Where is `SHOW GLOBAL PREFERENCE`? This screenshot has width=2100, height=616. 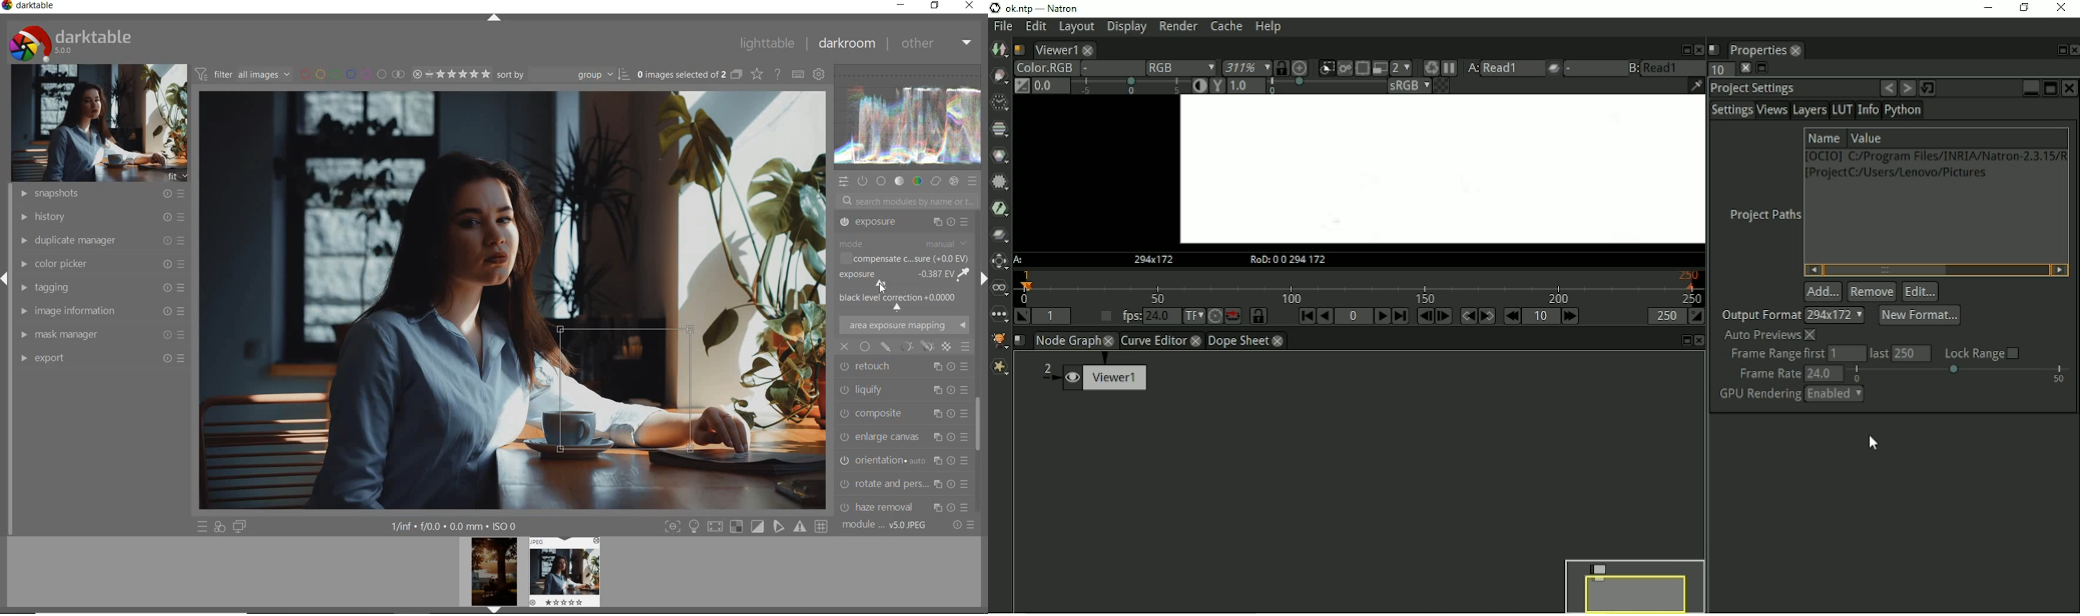 SHOW GLOBAL PREFERENCE is located at coordinates (820, 74).